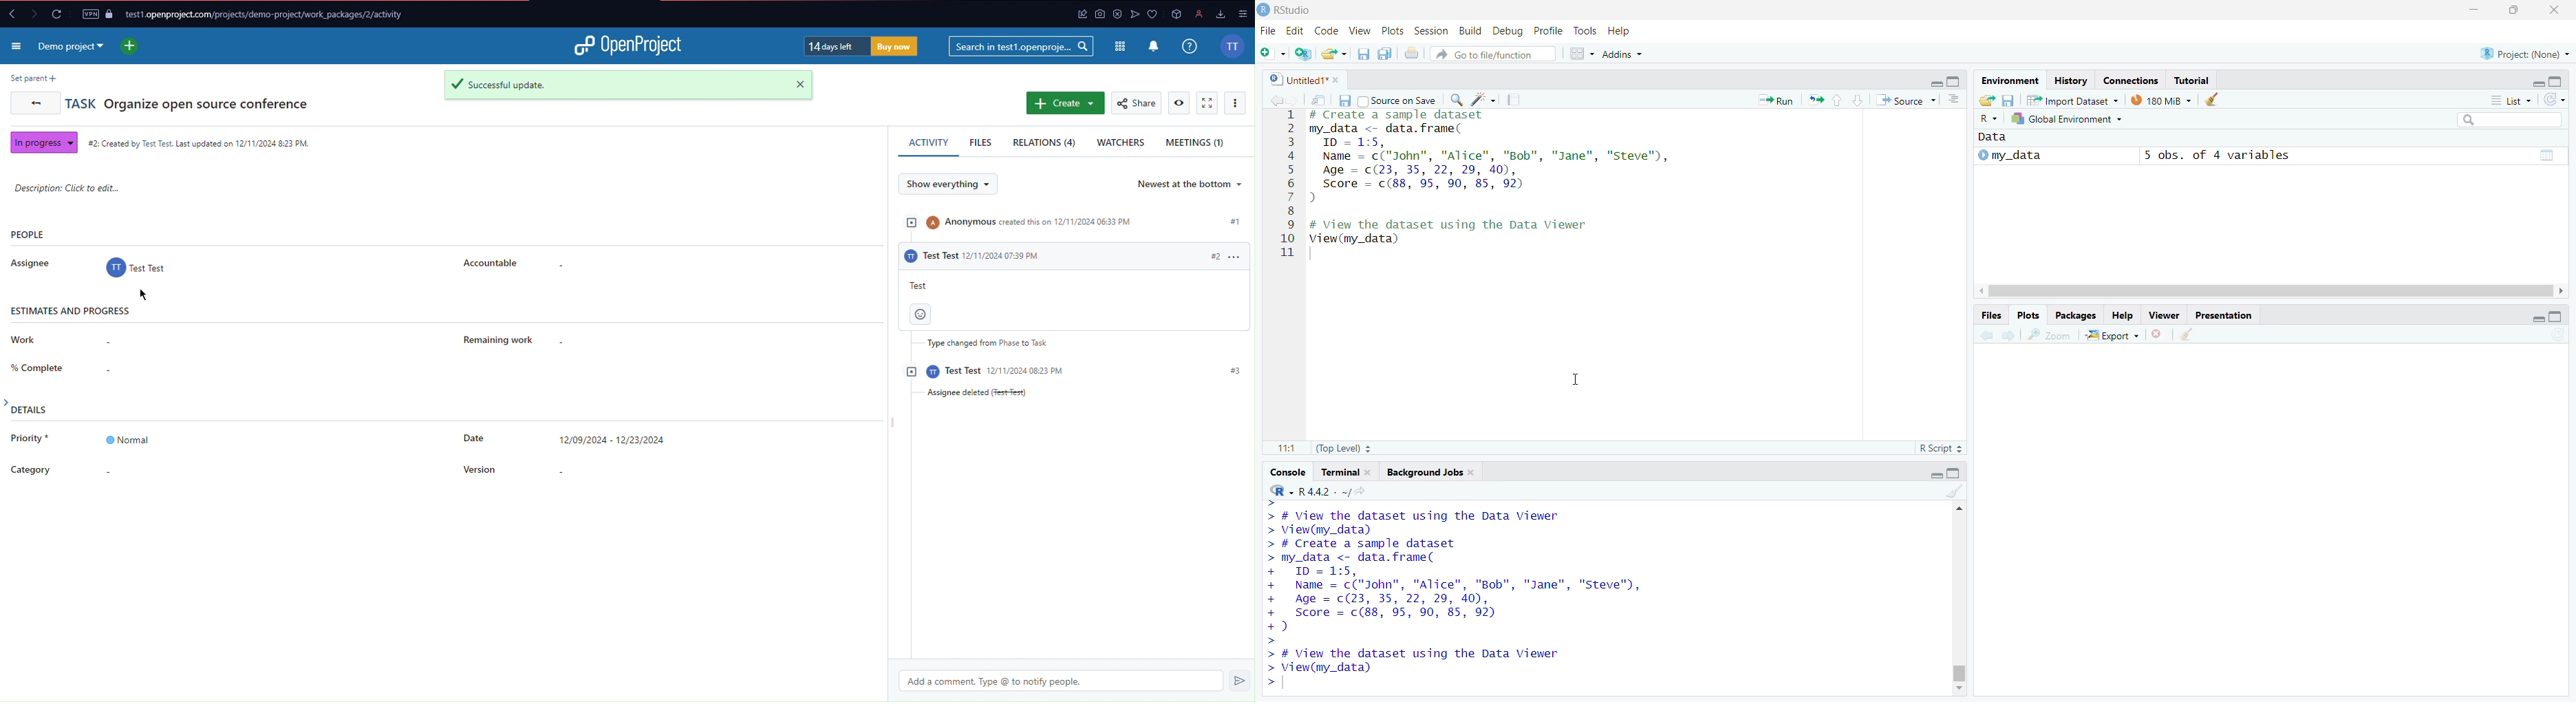  Describe the element at coordinates (1485, 100) in the screenshot. I see `Clear ` at that location.